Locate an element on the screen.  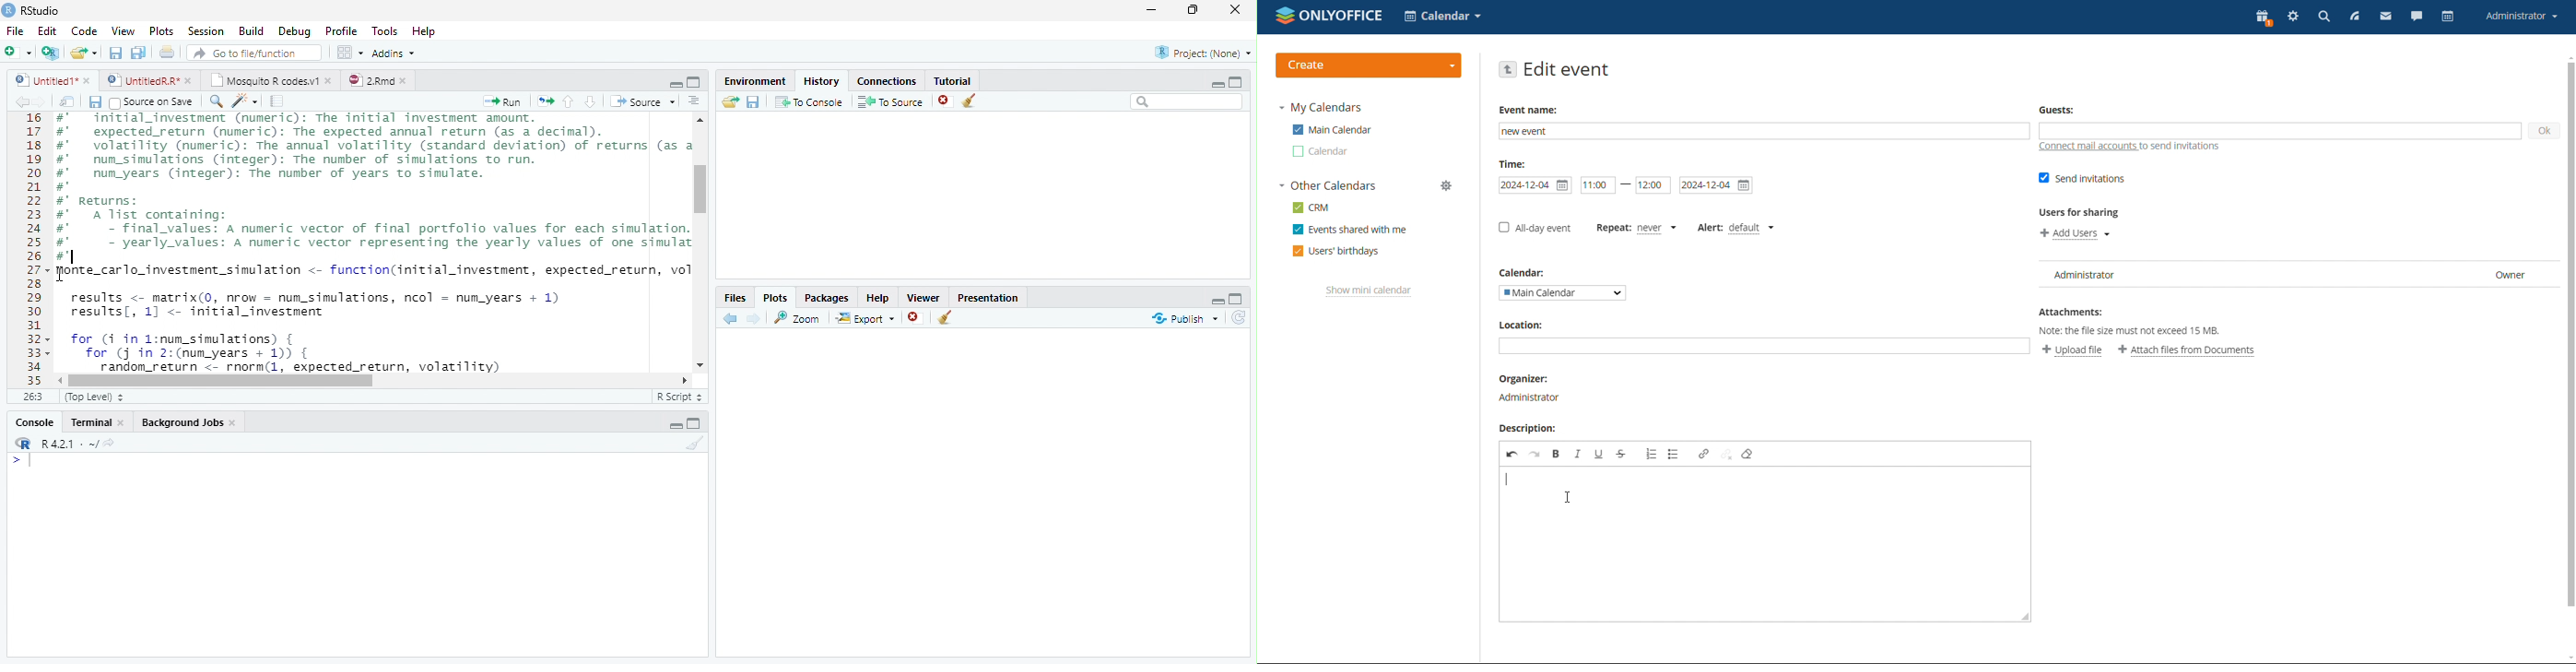
Description: is located at coordinates (1530, 427).